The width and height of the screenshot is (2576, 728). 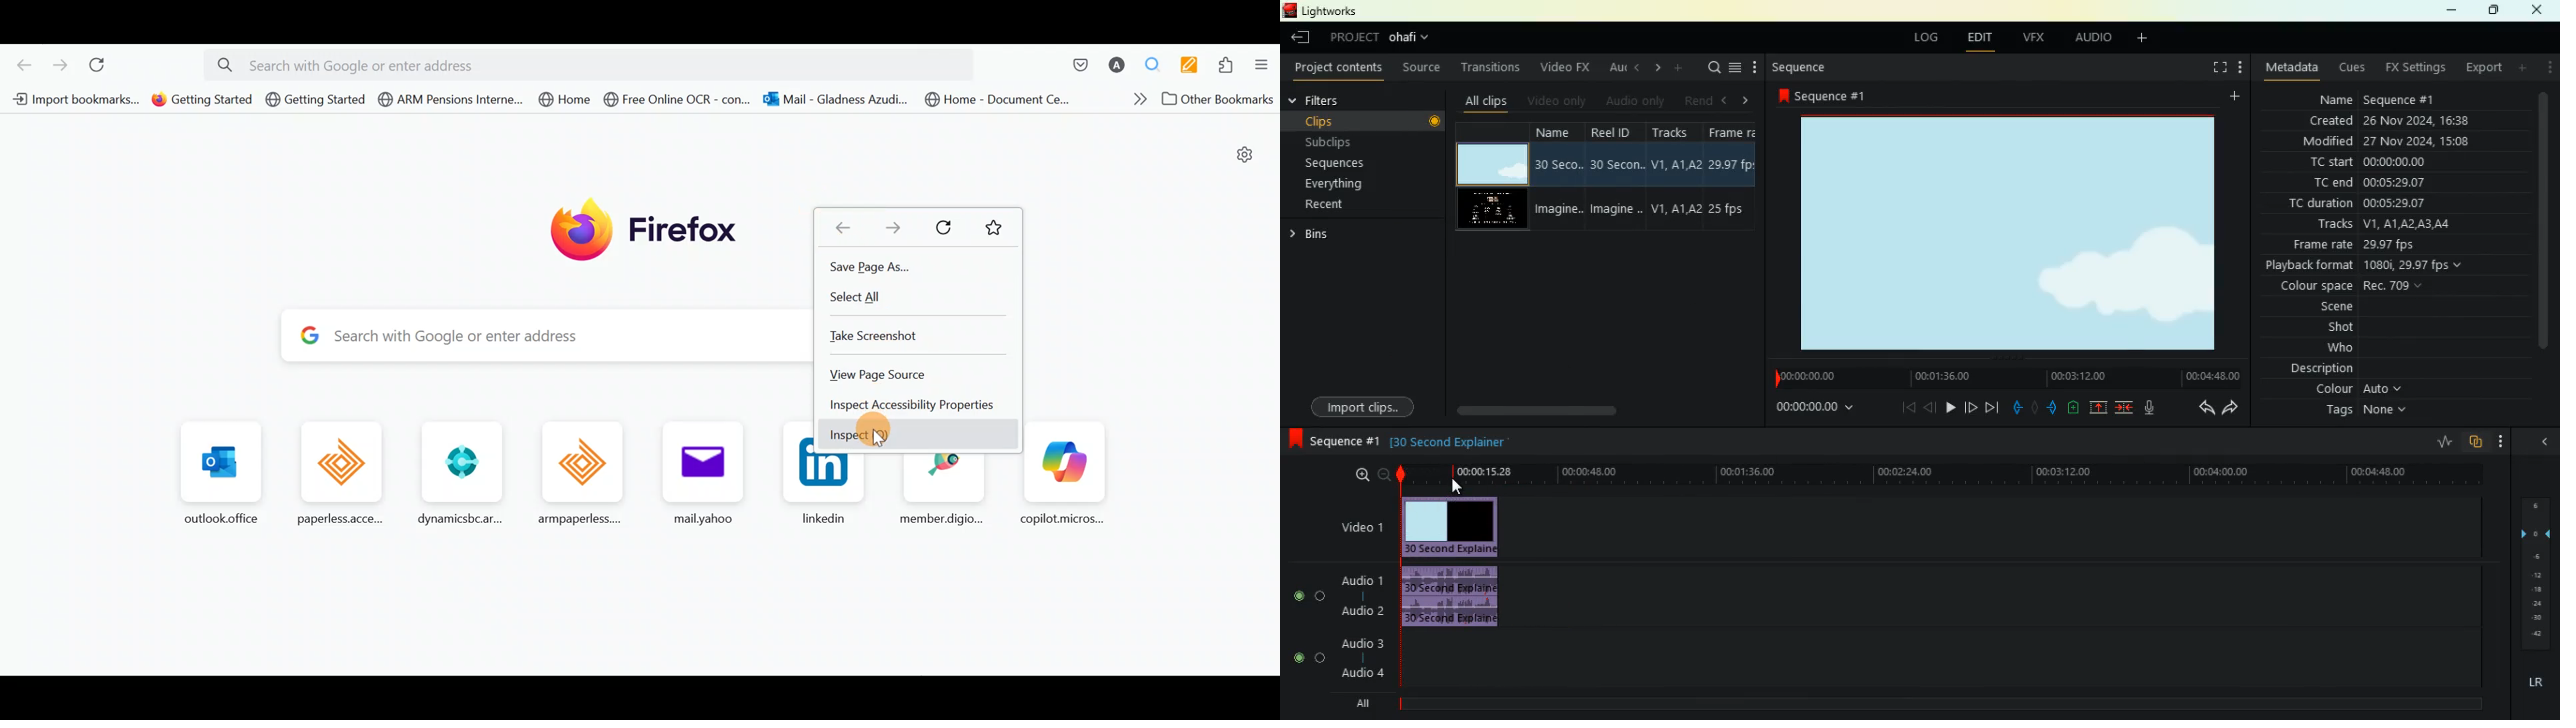 What do you see at coordinates (1425, 67) in the screenshot?
I see `source` at bounding box center [1425, 67].